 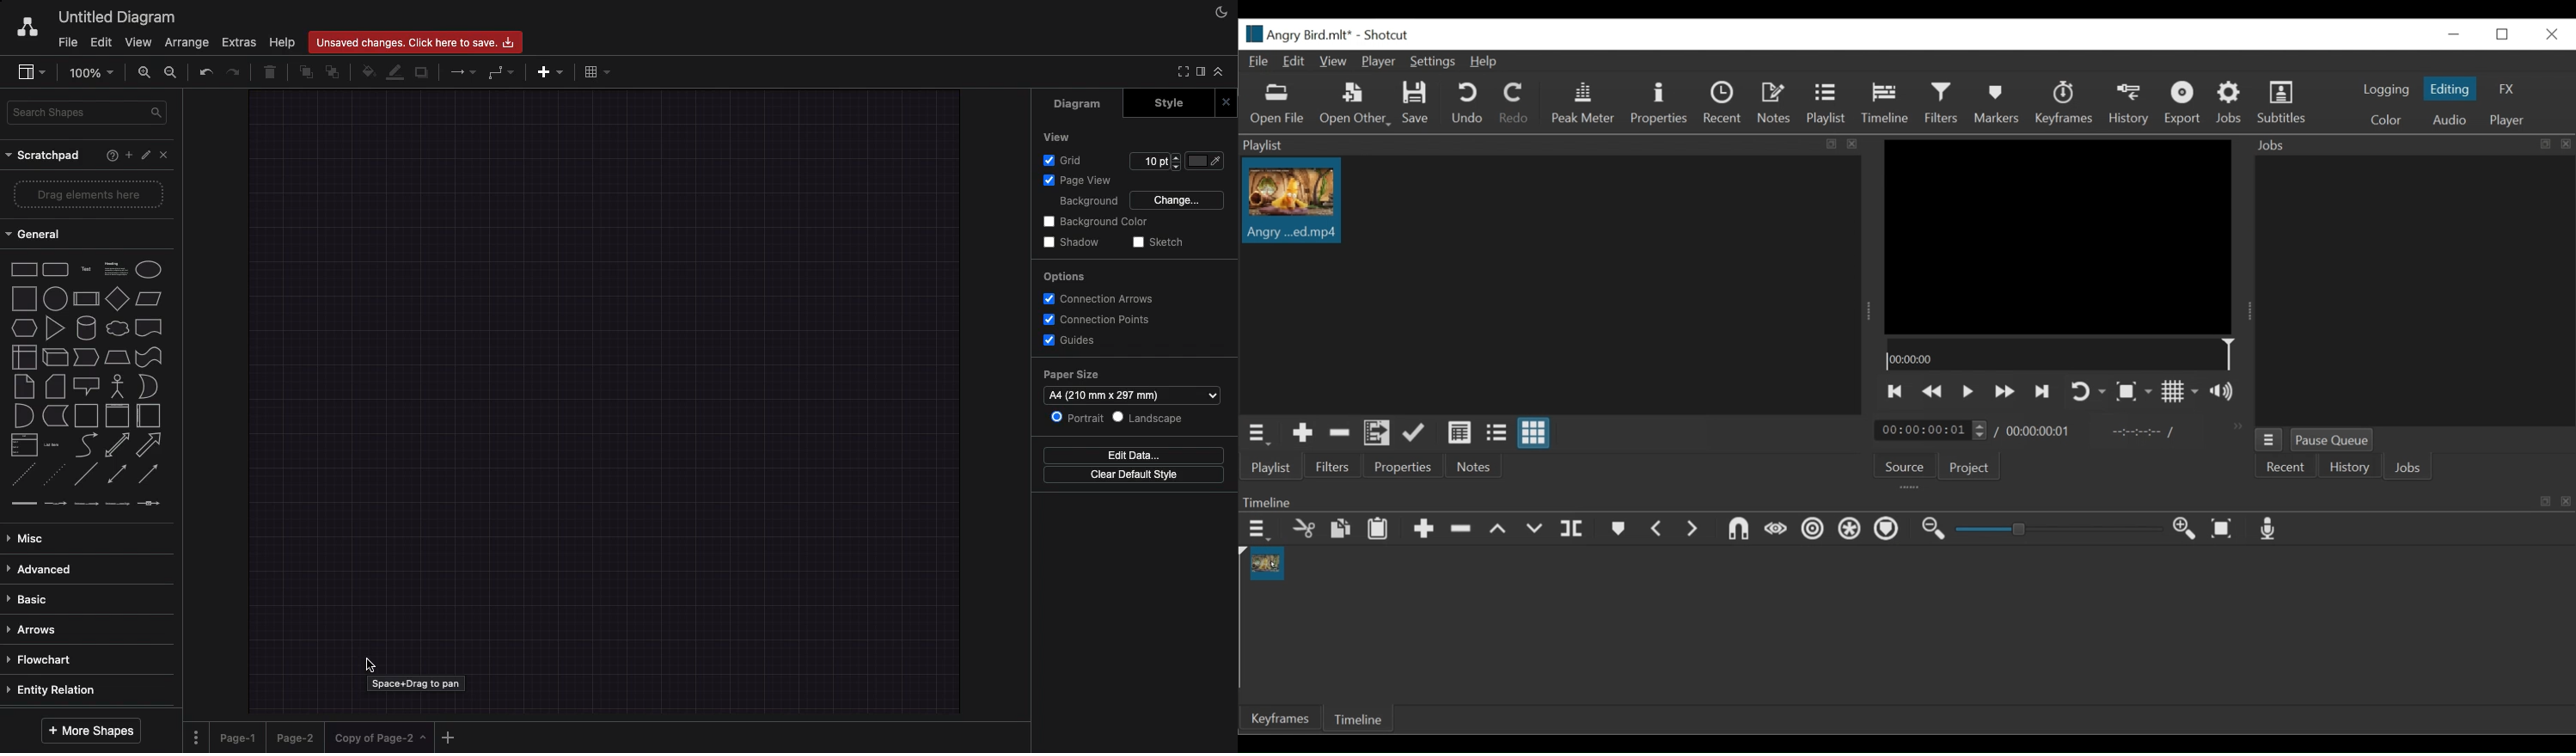 What do you see at coordinates (1419, 105) in the screenshot?
I see `Save` at bounding box center [1419, 105].